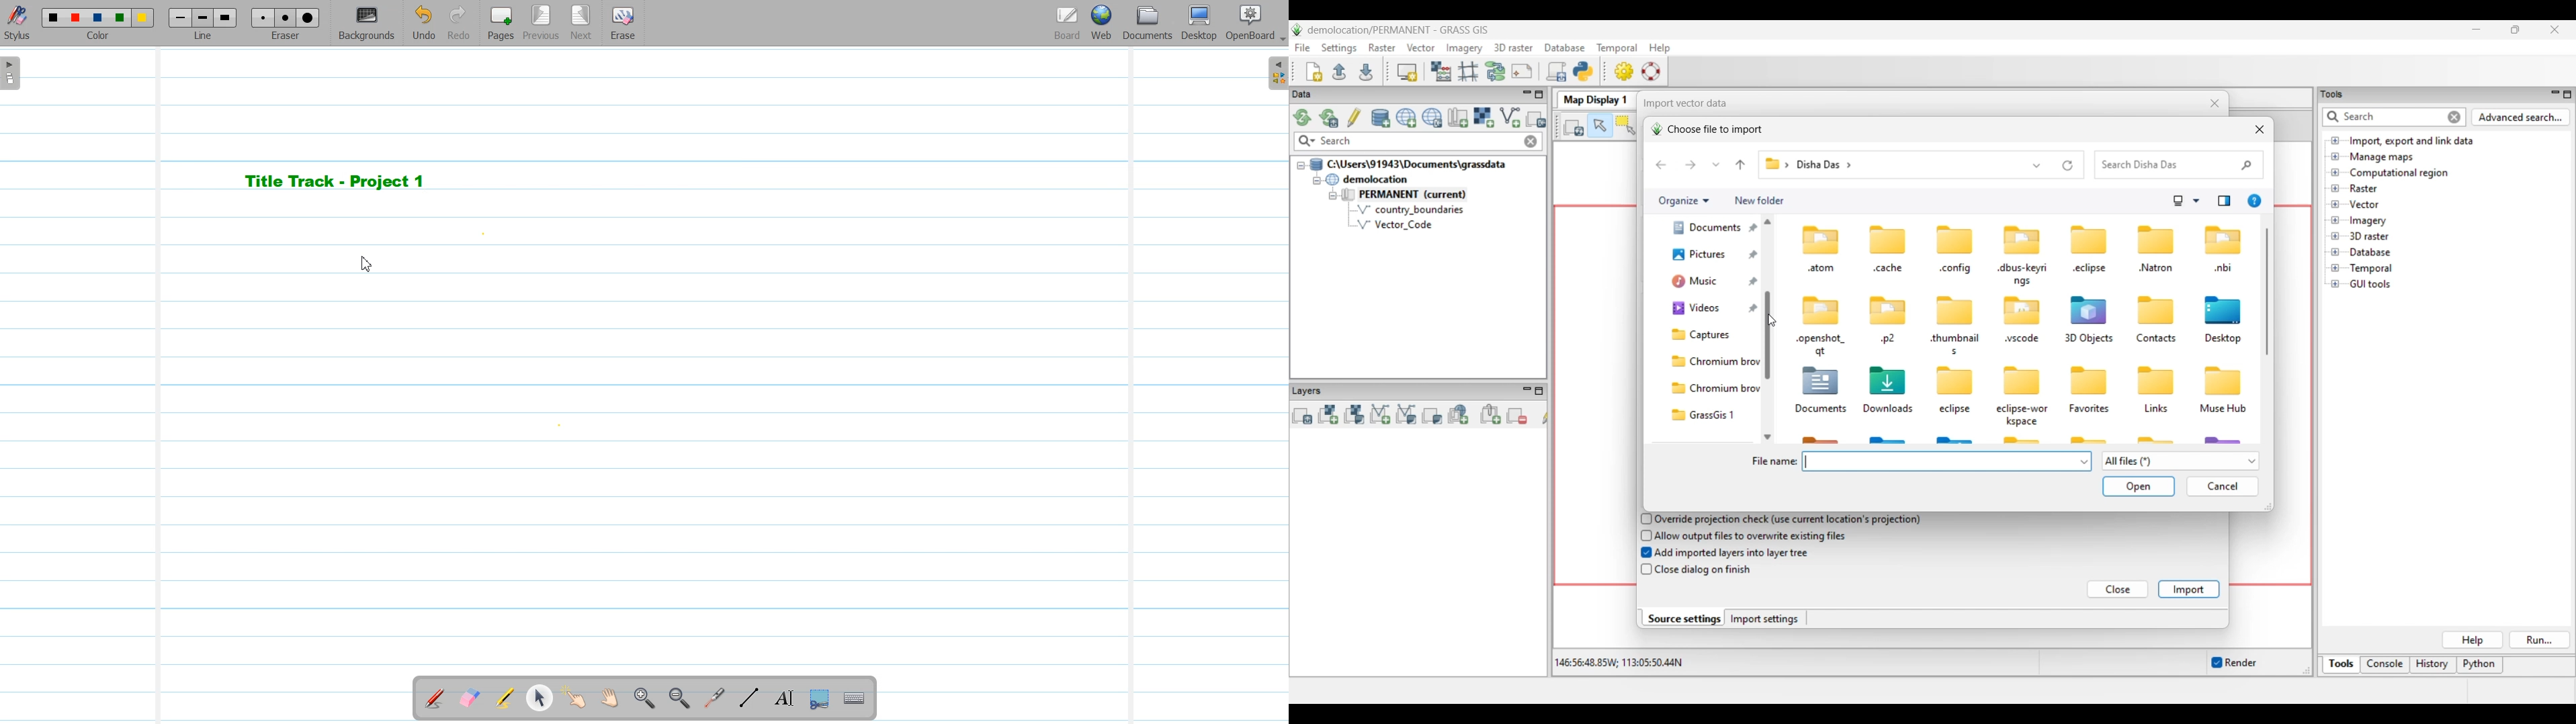  Describe the element at coordinates (781, 698) in the screenshot. I see `Text Tool` at that location.